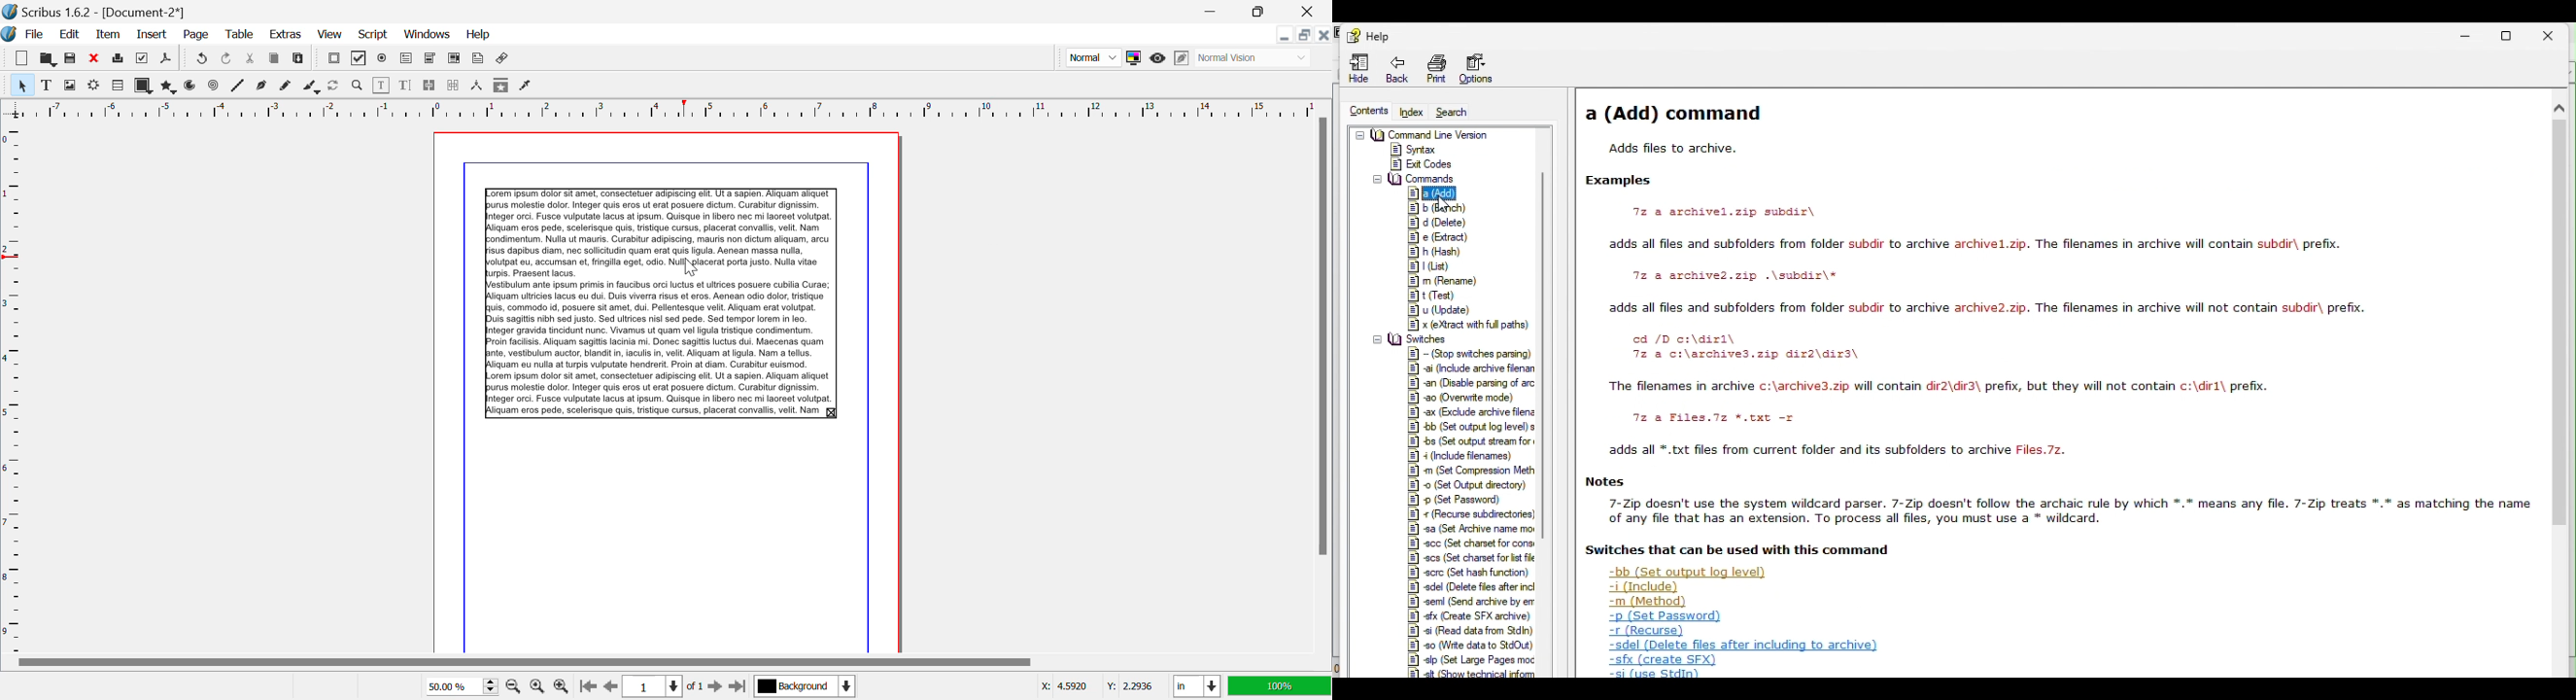 This screenshot has height=700, width=2576. What do you see at coordinates (1674, 114) in the screenshot?
I see `a command` at bounding box center [1674, 114].